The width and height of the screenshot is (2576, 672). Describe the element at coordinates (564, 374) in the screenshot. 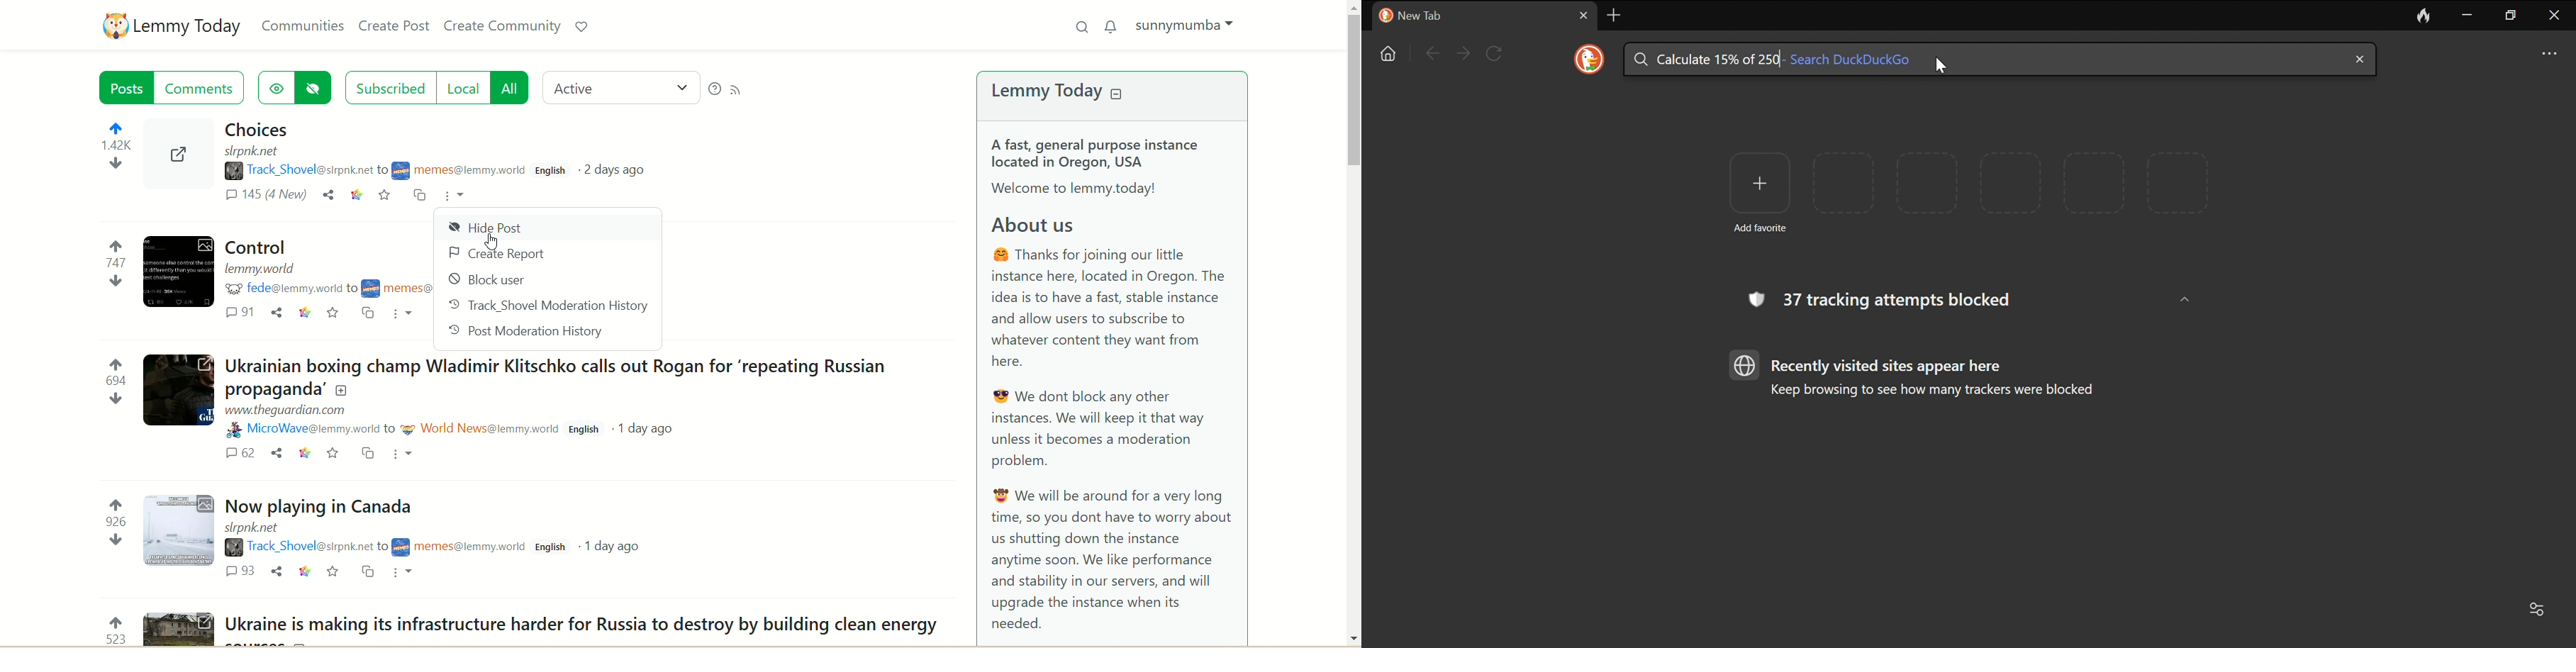

I see `Post on "Ukrainian boxing champ Wladimir Klitschko calls out Rogan for ‘repeating Russian propaganda’"` at that location.